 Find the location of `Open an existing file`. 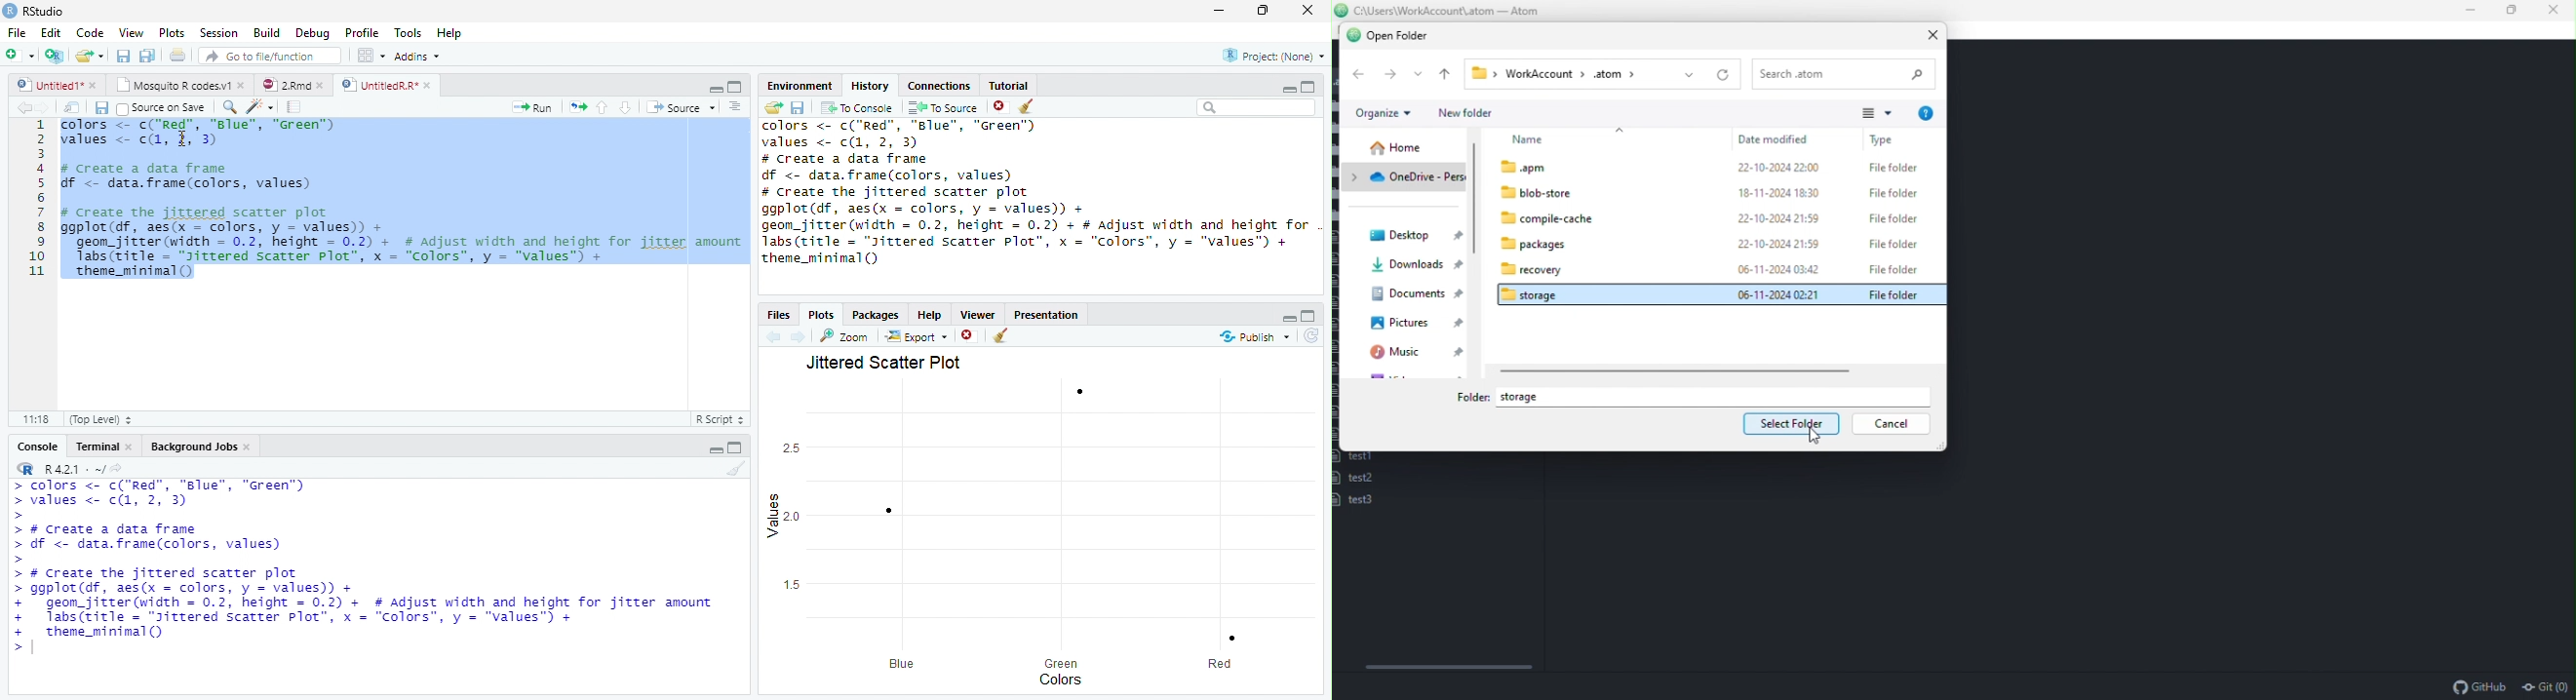

Open an existing file is located at coordinates (82, 56).